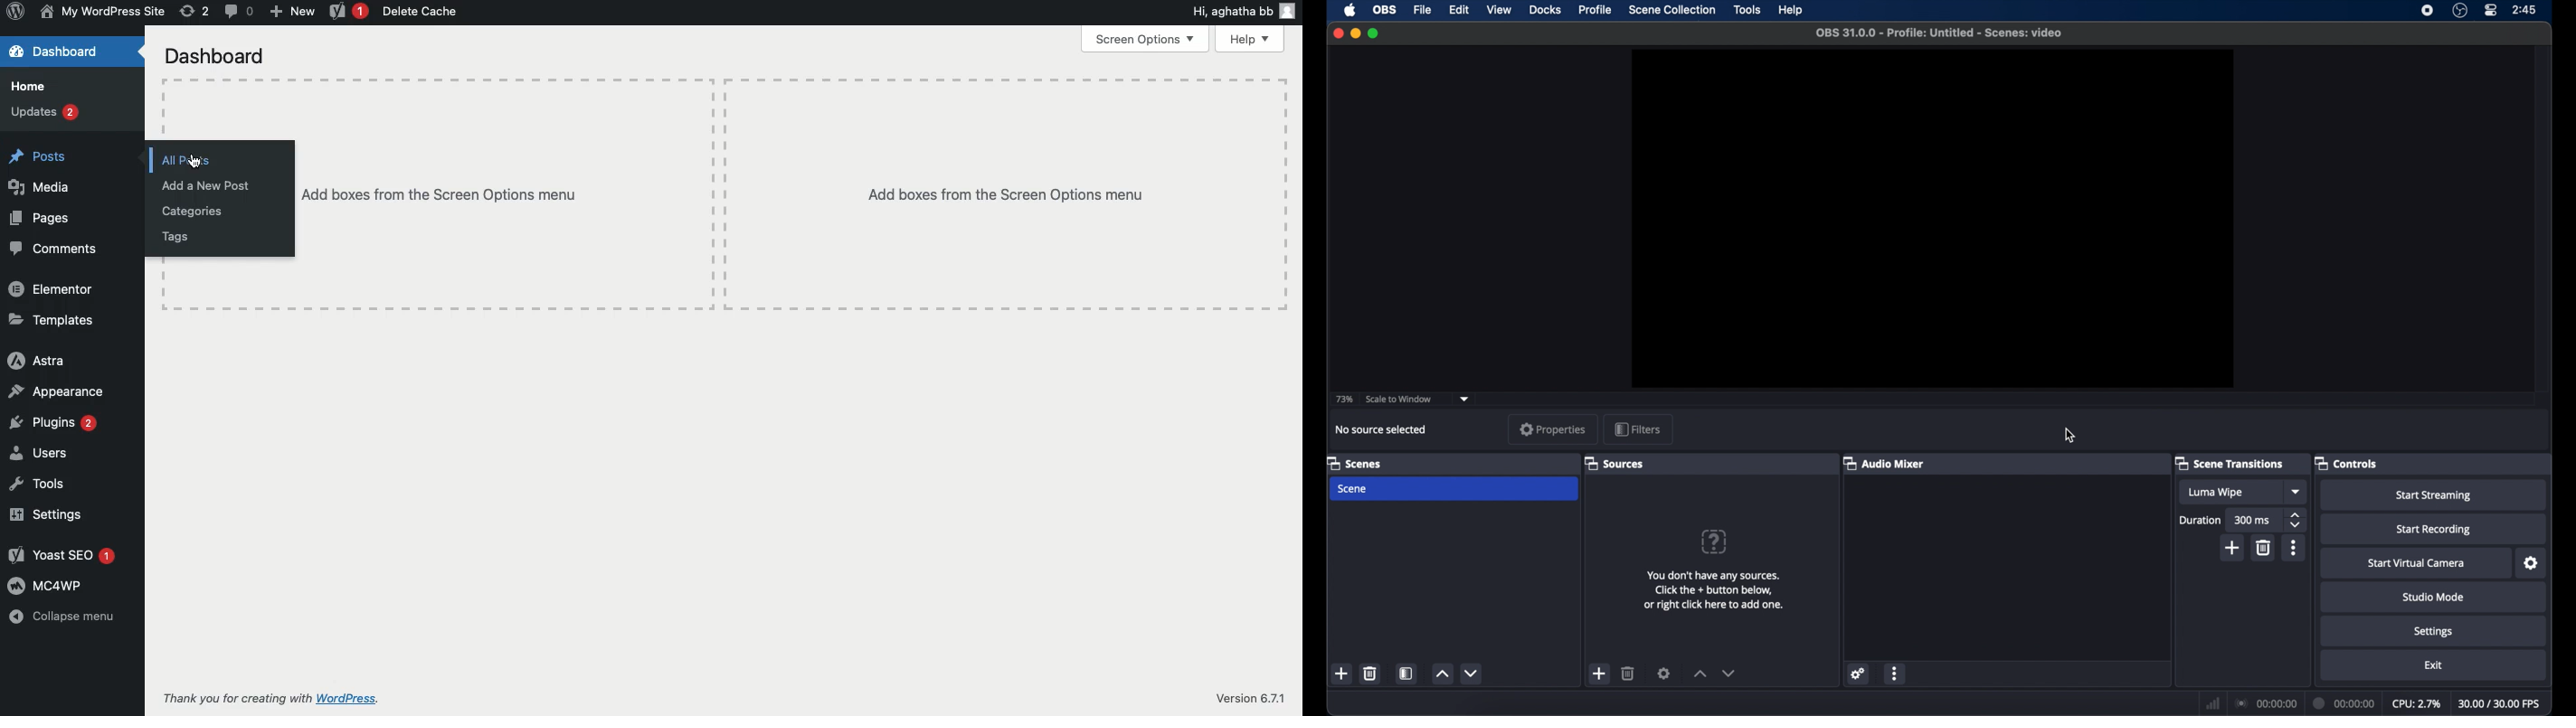 Image resolution: width=2576 pixels, height=728 pixels. What do you see at coordinates (1440, 674) in the screenshot?
I see `increment` at bounding box center [1440, 674].